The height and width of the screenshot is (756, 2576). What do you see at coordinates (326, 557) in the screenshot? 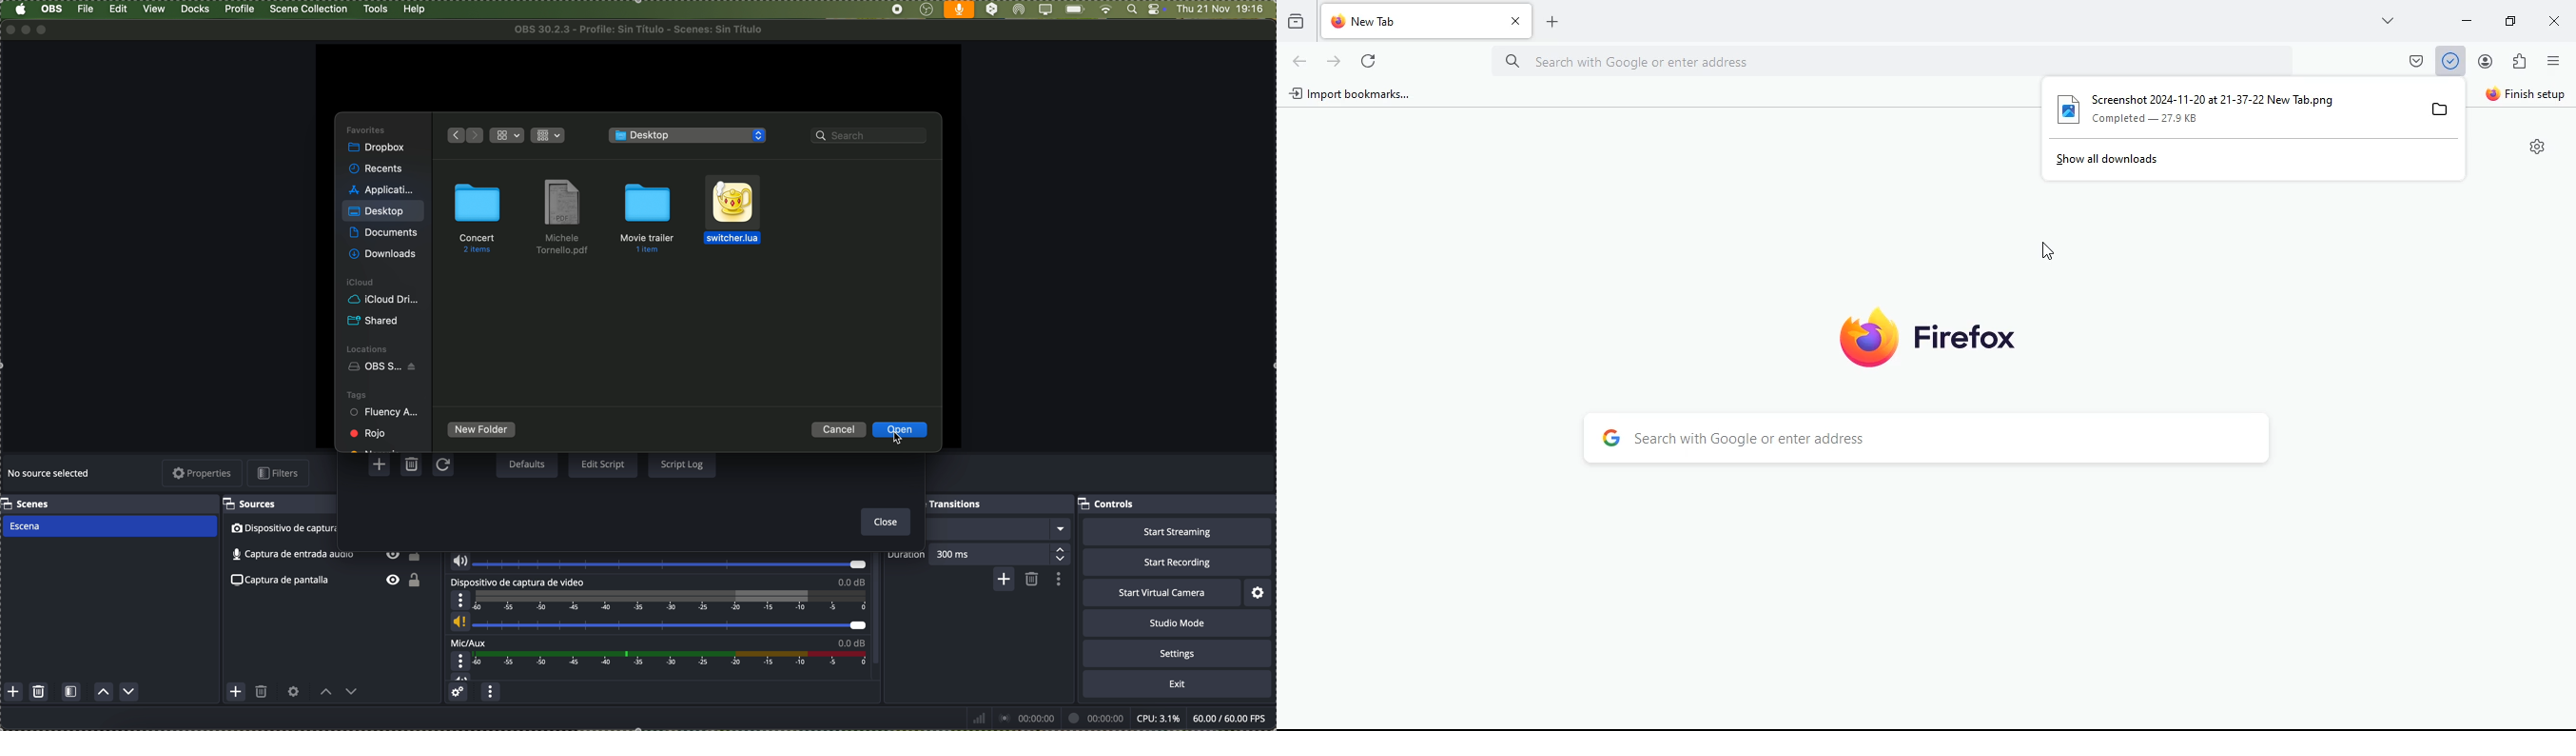
I see `audio input capture` at bounding box center [326, 557].